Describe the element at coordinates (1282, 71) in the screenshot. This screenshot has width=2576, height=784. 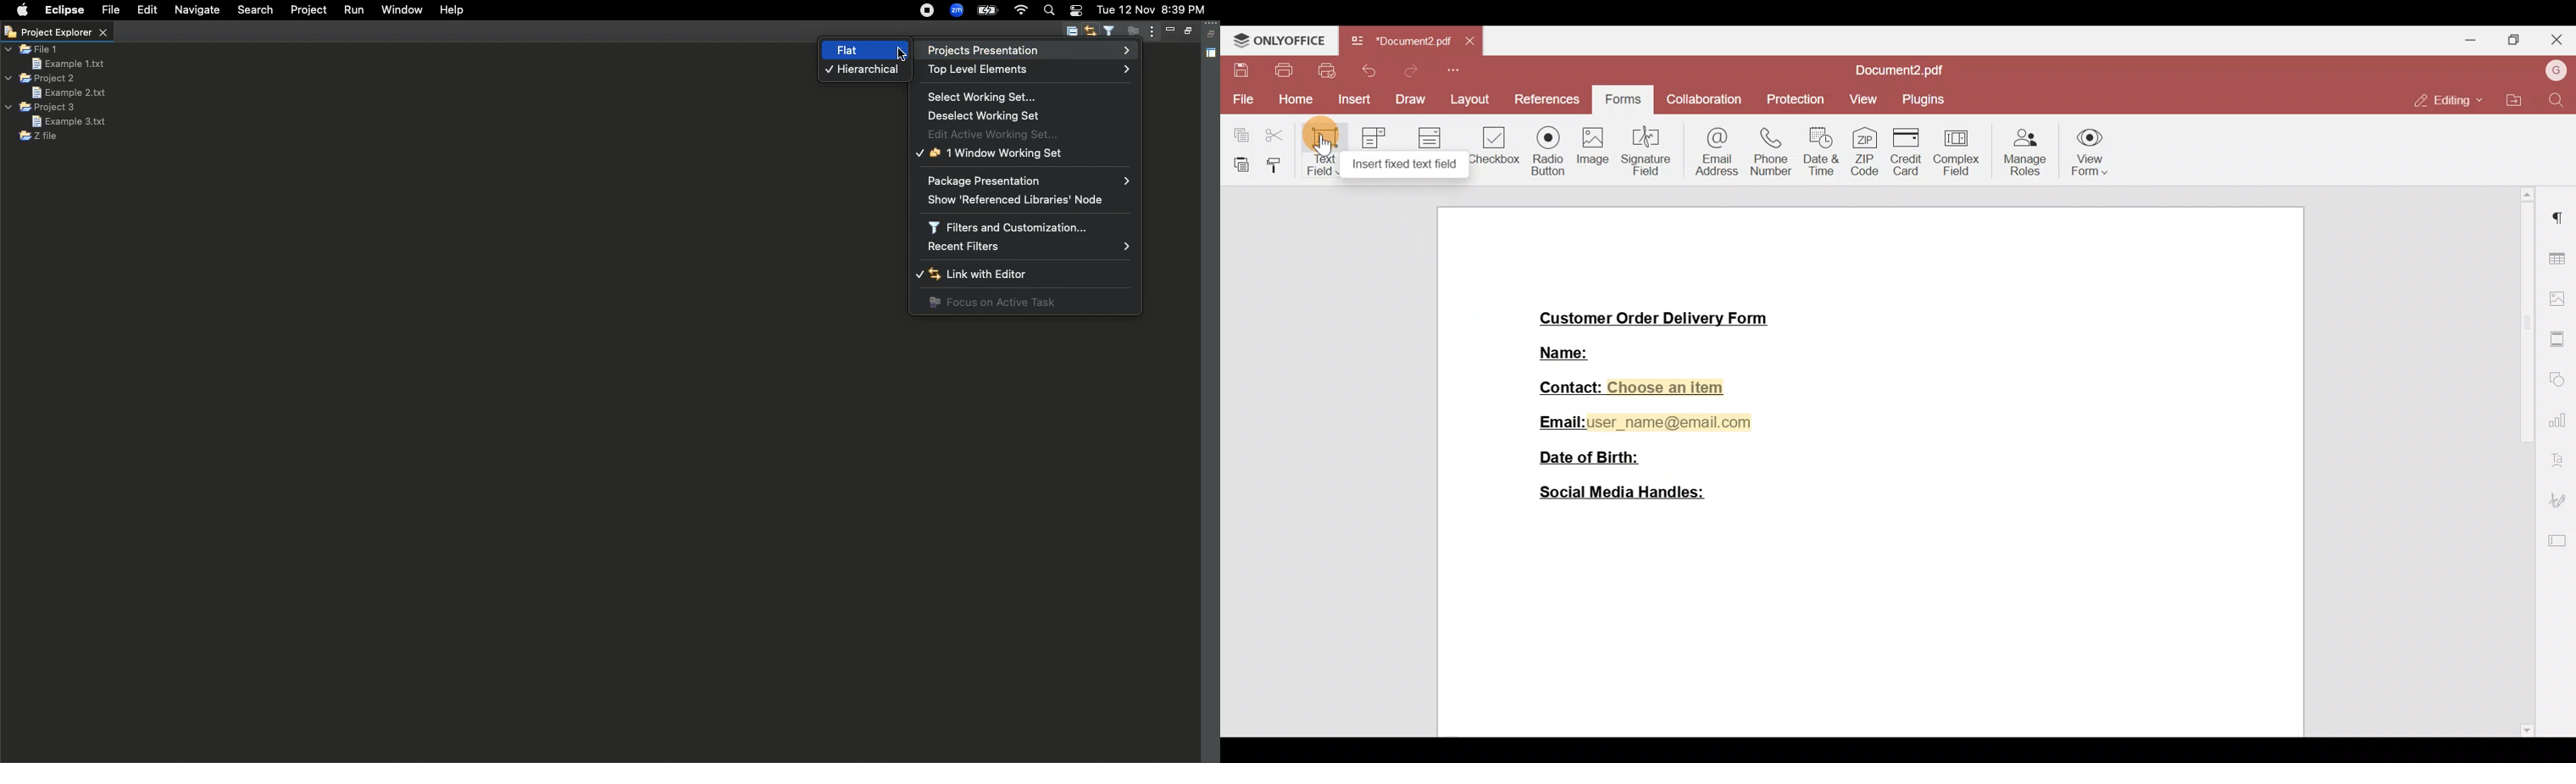
I see `Print file` at that location.